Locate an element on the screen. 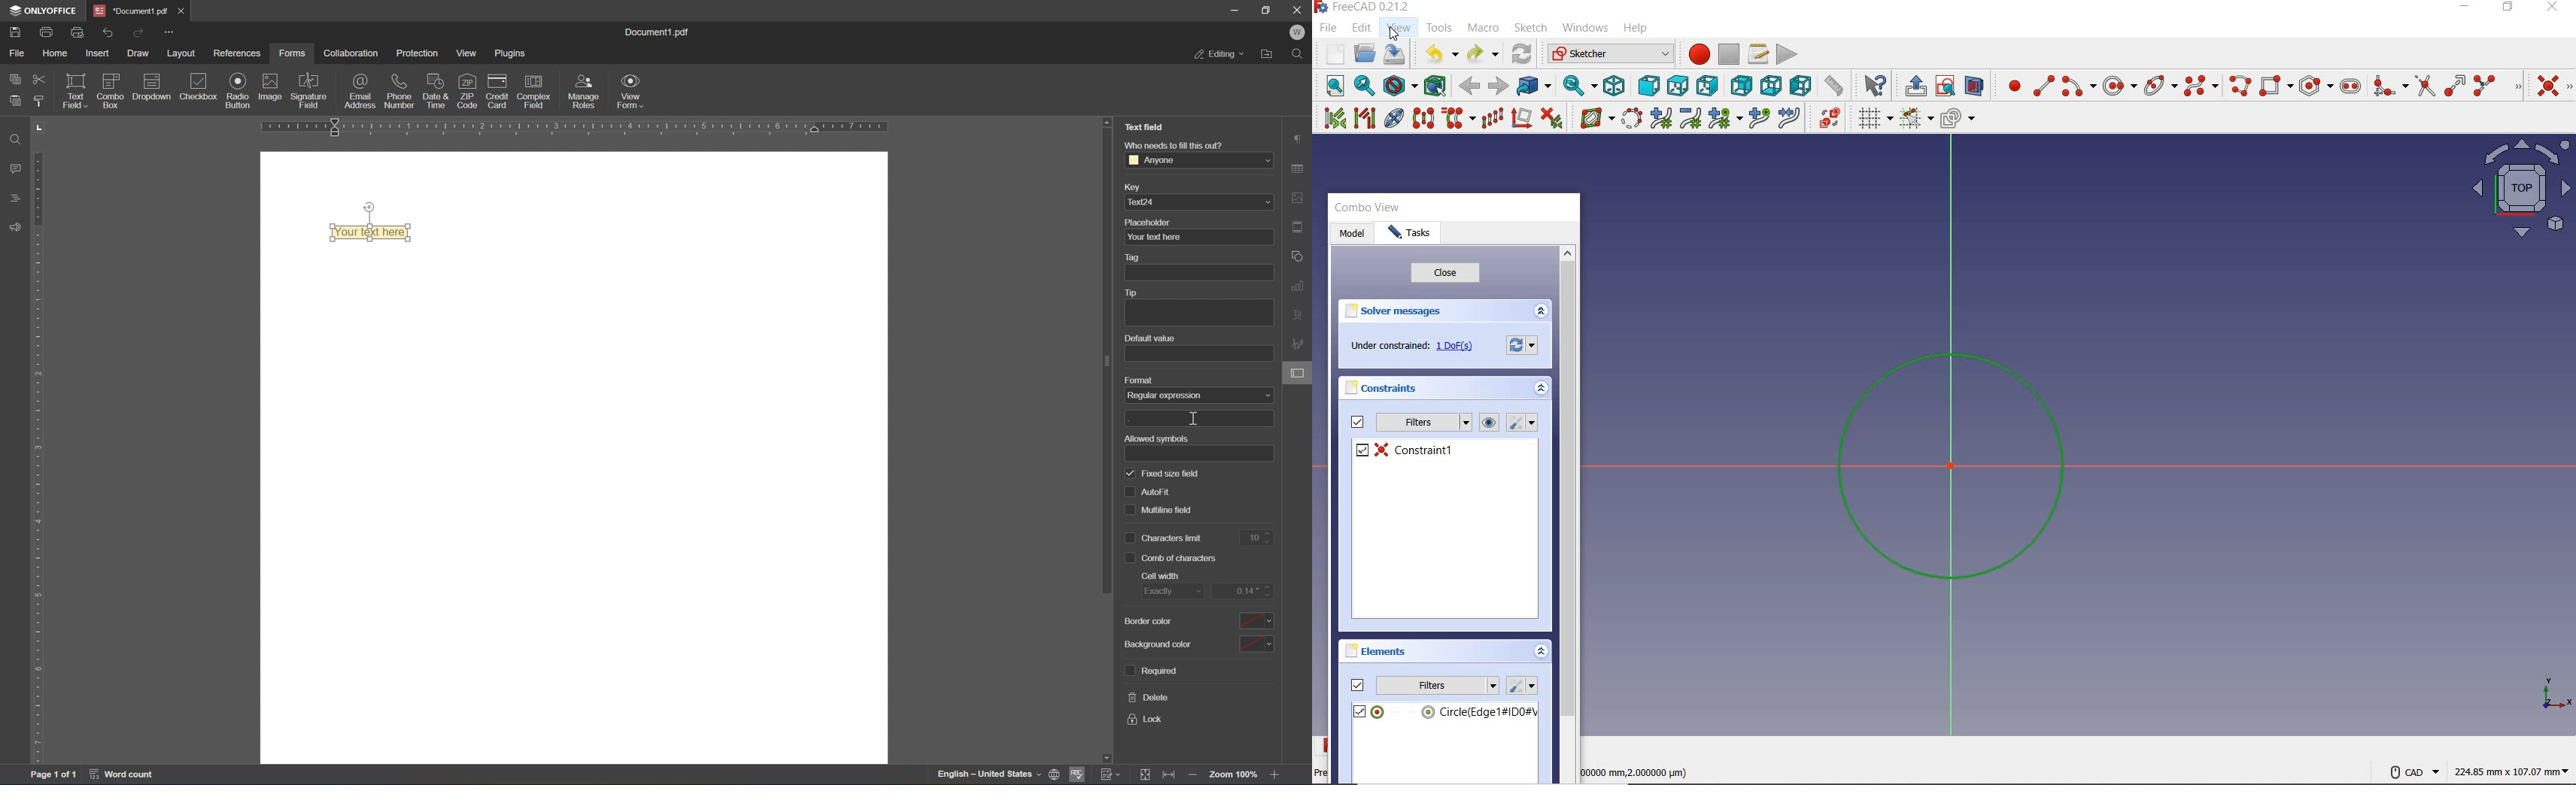 Image resolution: width=2576 pixels, height=812 pixels. ruler is located at coordinates (41, 457).